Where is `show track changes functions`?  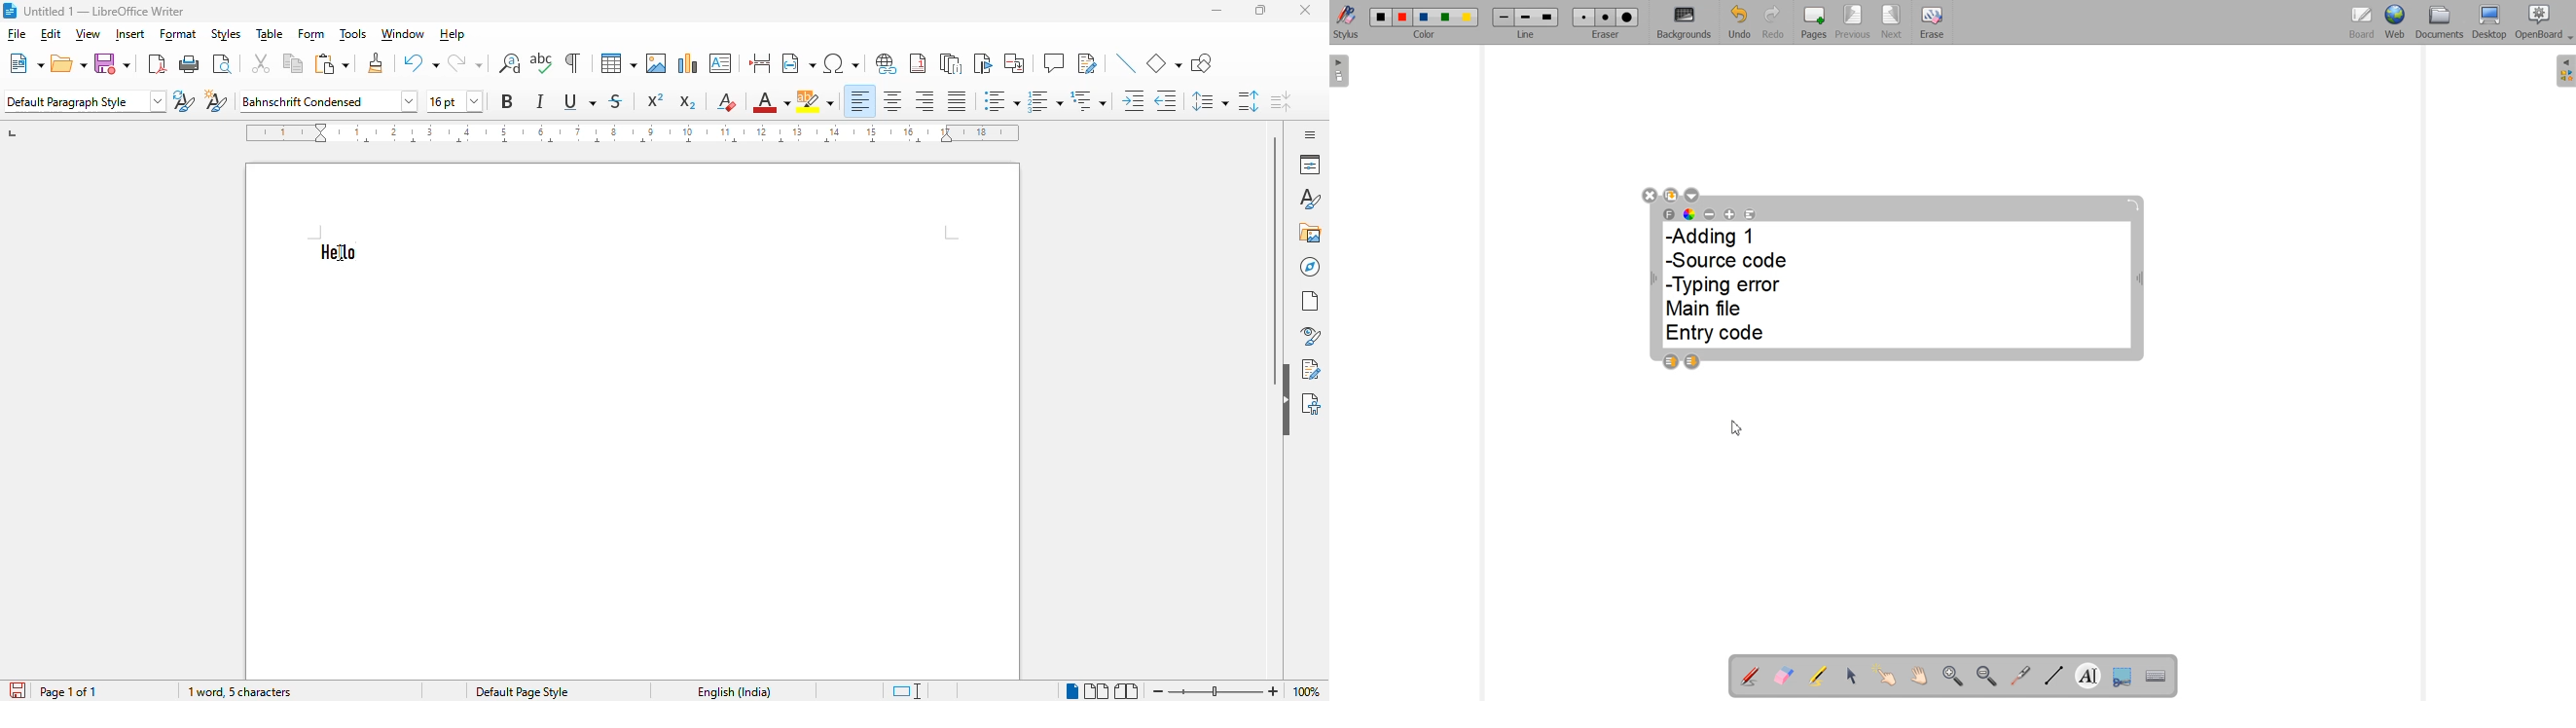
show track changes functions is located at coordinates (1088, 63).